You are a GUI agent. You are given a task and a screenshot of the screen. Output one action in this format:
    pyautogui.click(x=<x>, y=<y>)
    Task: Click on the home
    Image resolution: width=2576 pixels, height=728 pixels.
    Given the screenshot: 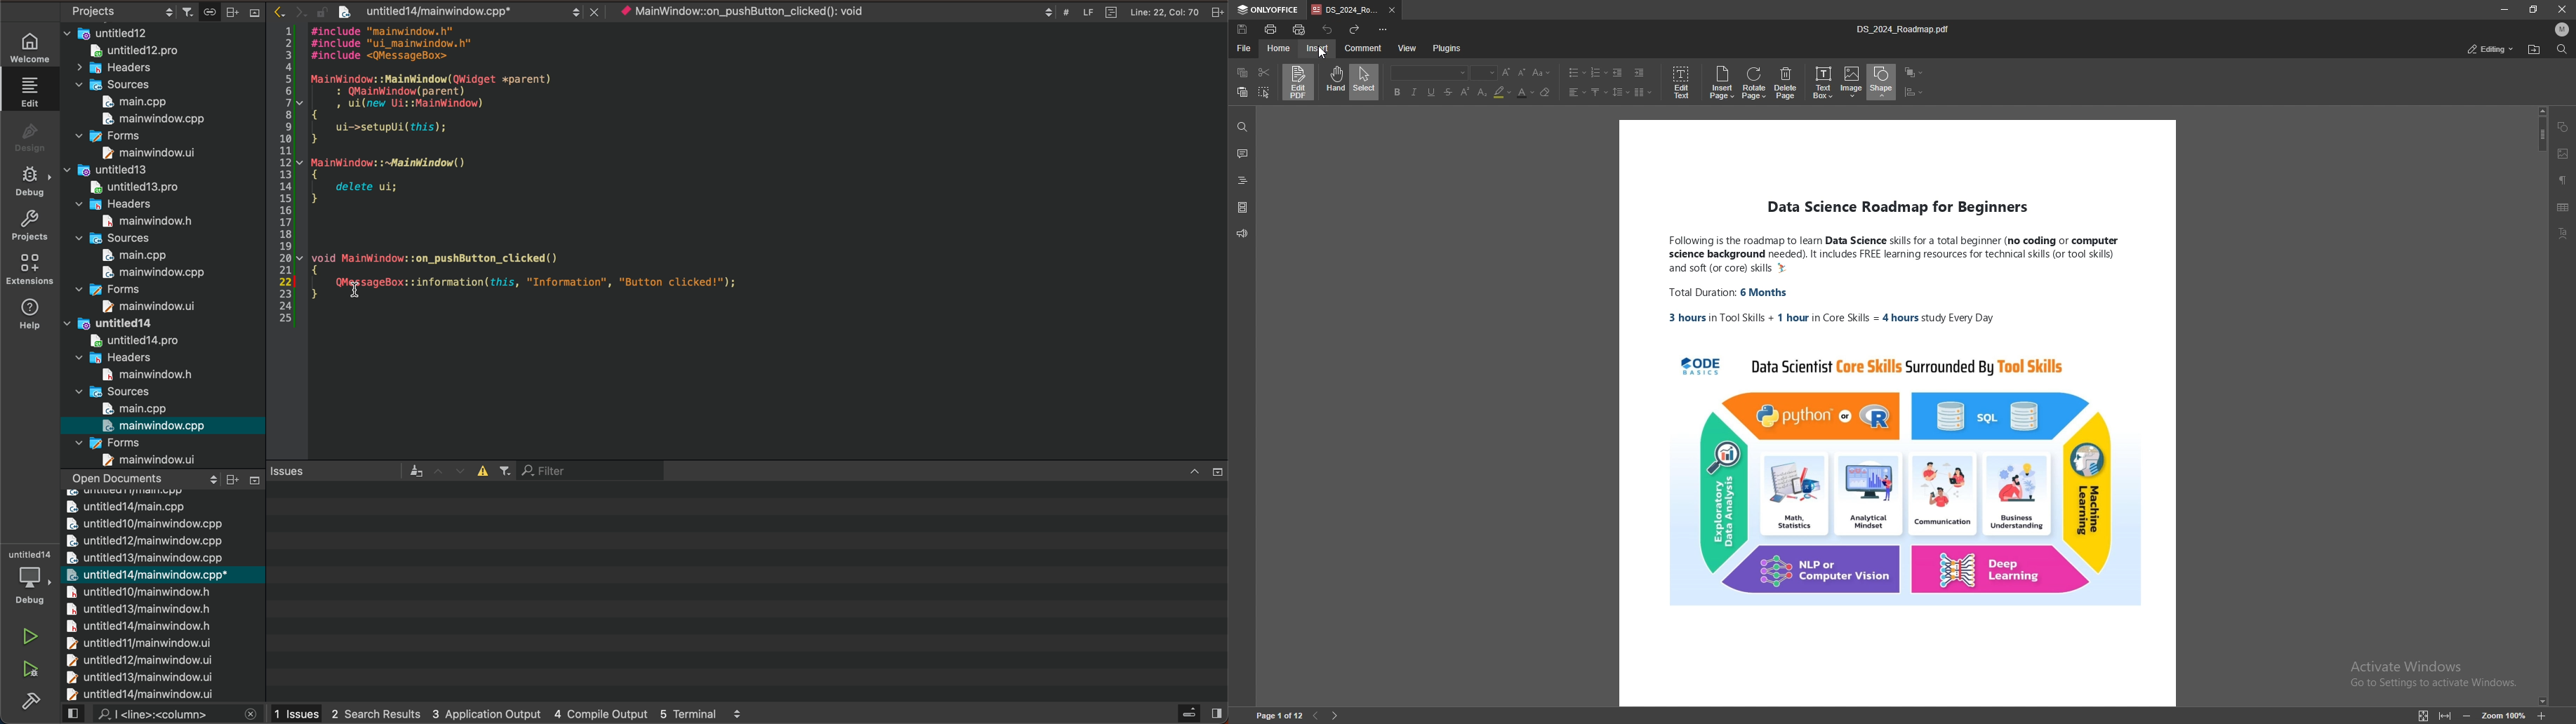 What is the action you would take?
    pyautogui.click(x=1280, y=48)
    